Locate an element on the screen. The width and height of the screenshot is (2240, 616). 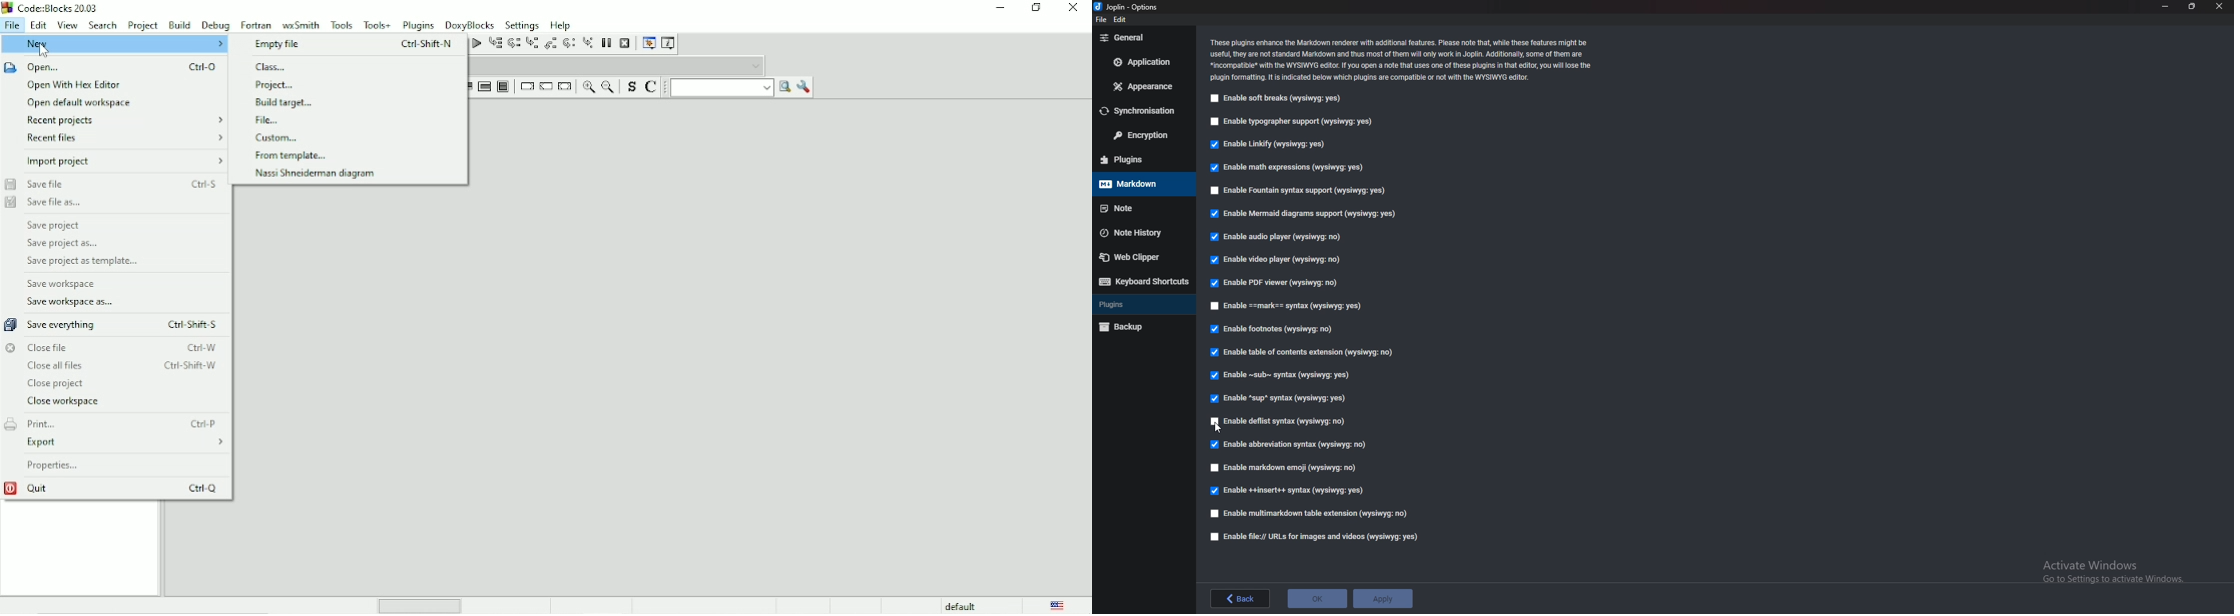
keyboard shortcuts is located at coordinates (1143, 281).